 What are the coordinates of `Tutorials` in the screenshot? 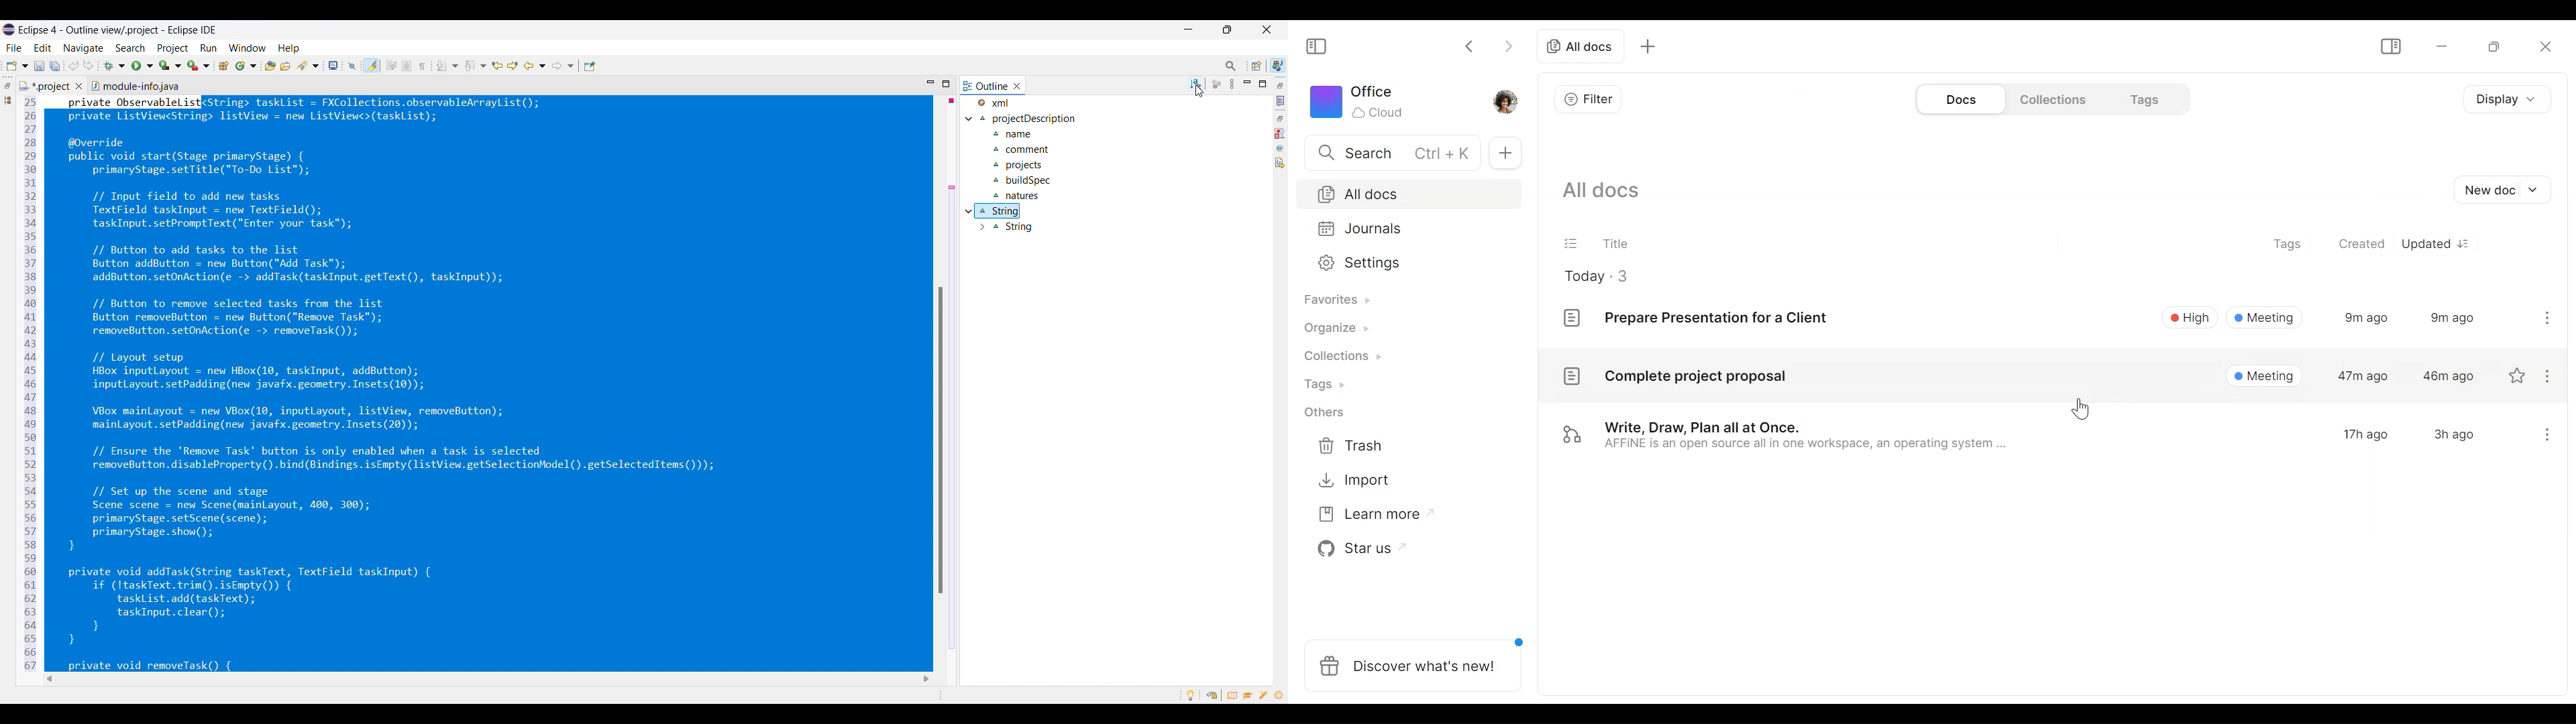 It's located at (1248, 695).